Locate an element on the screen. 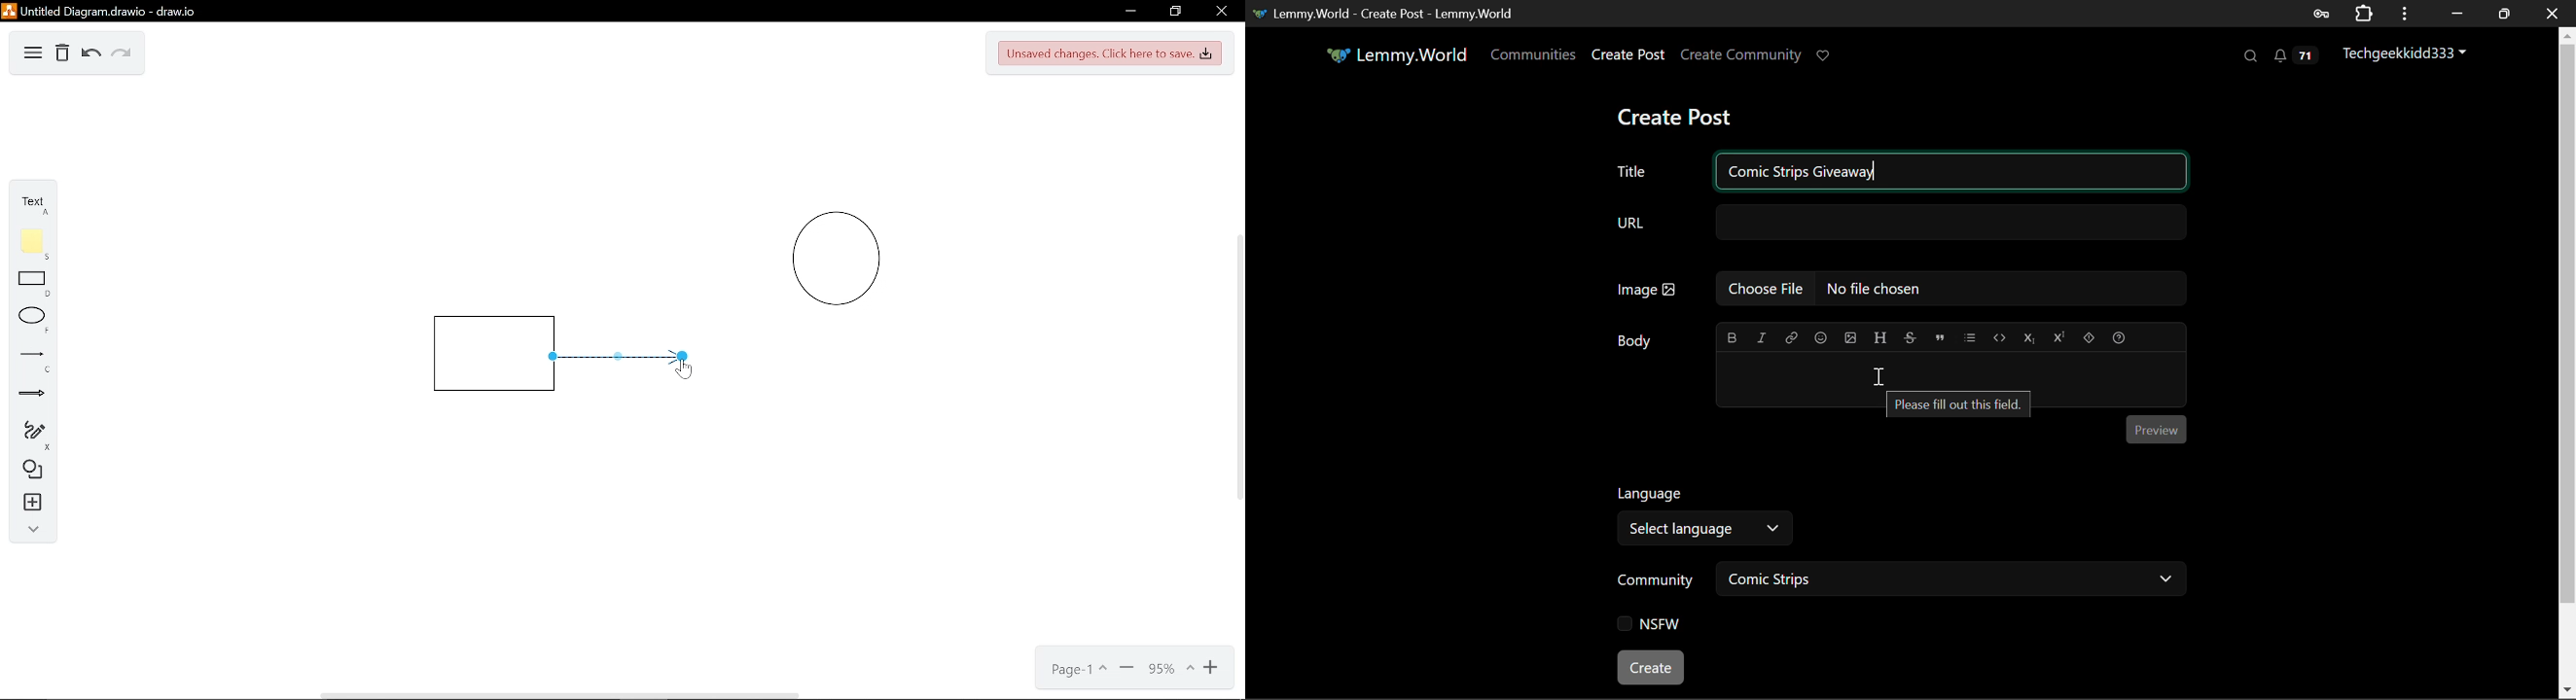 Image resolution: width=2576 pixels, height=700 pixels. Line connector inserted is located at coordinates (616, 353).